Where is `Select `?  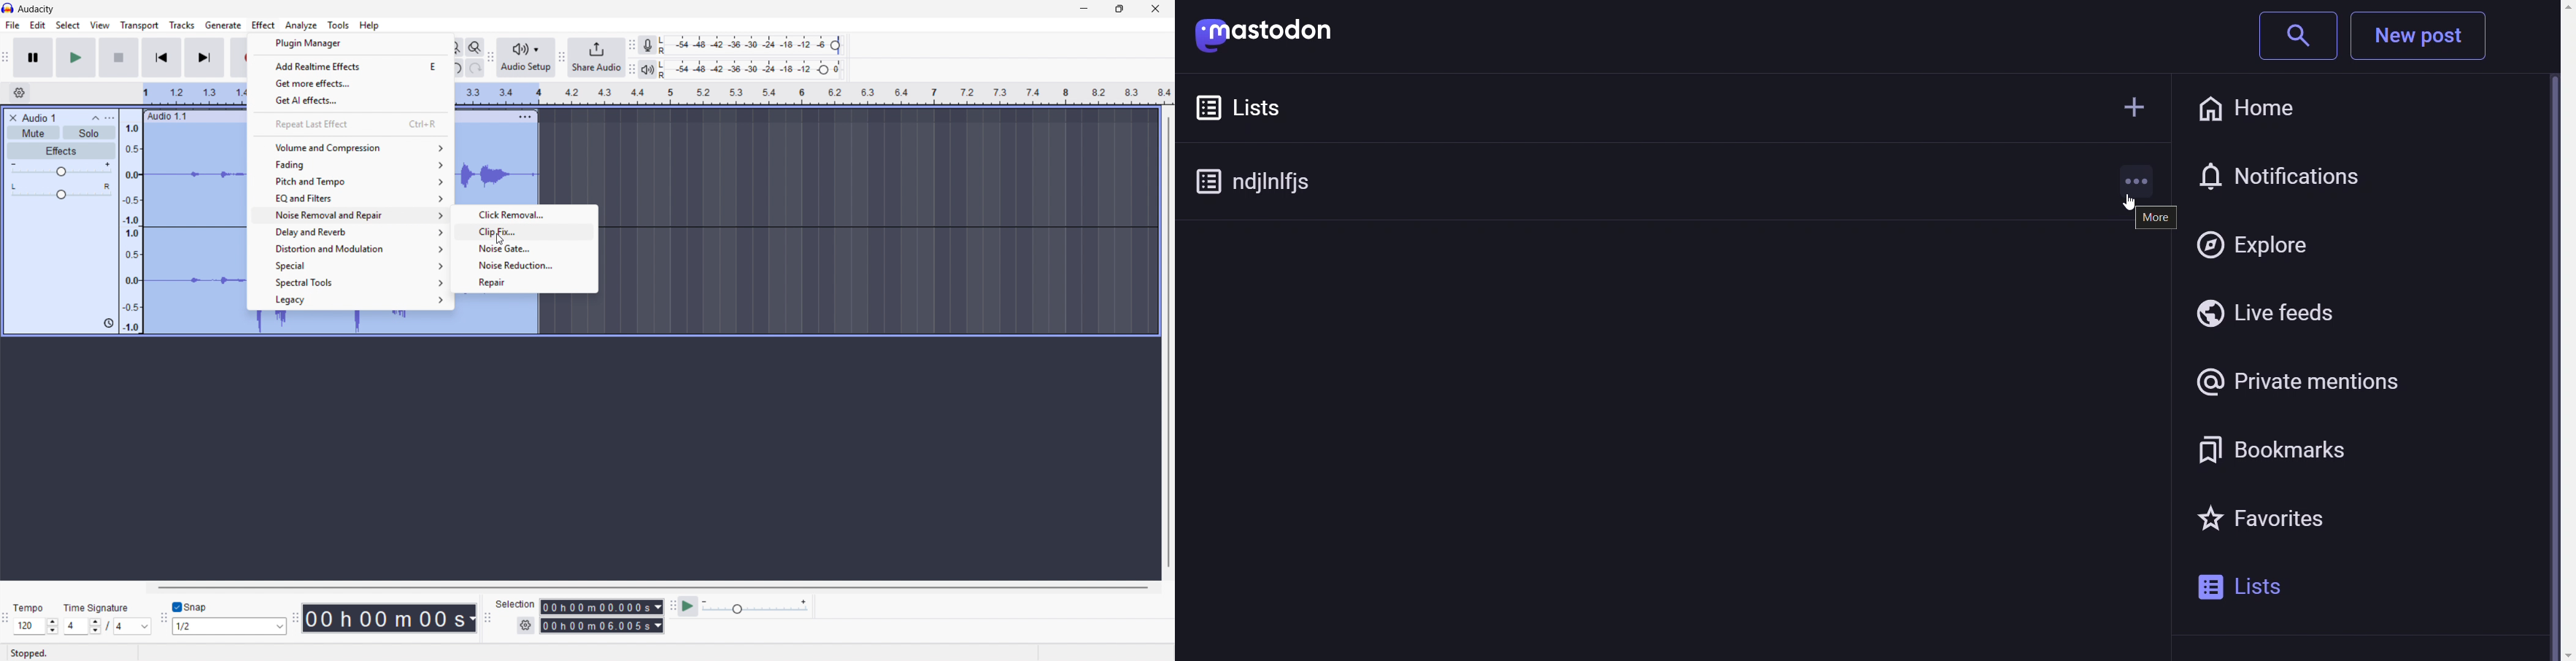
Select  is located at coordinates (67, 26).